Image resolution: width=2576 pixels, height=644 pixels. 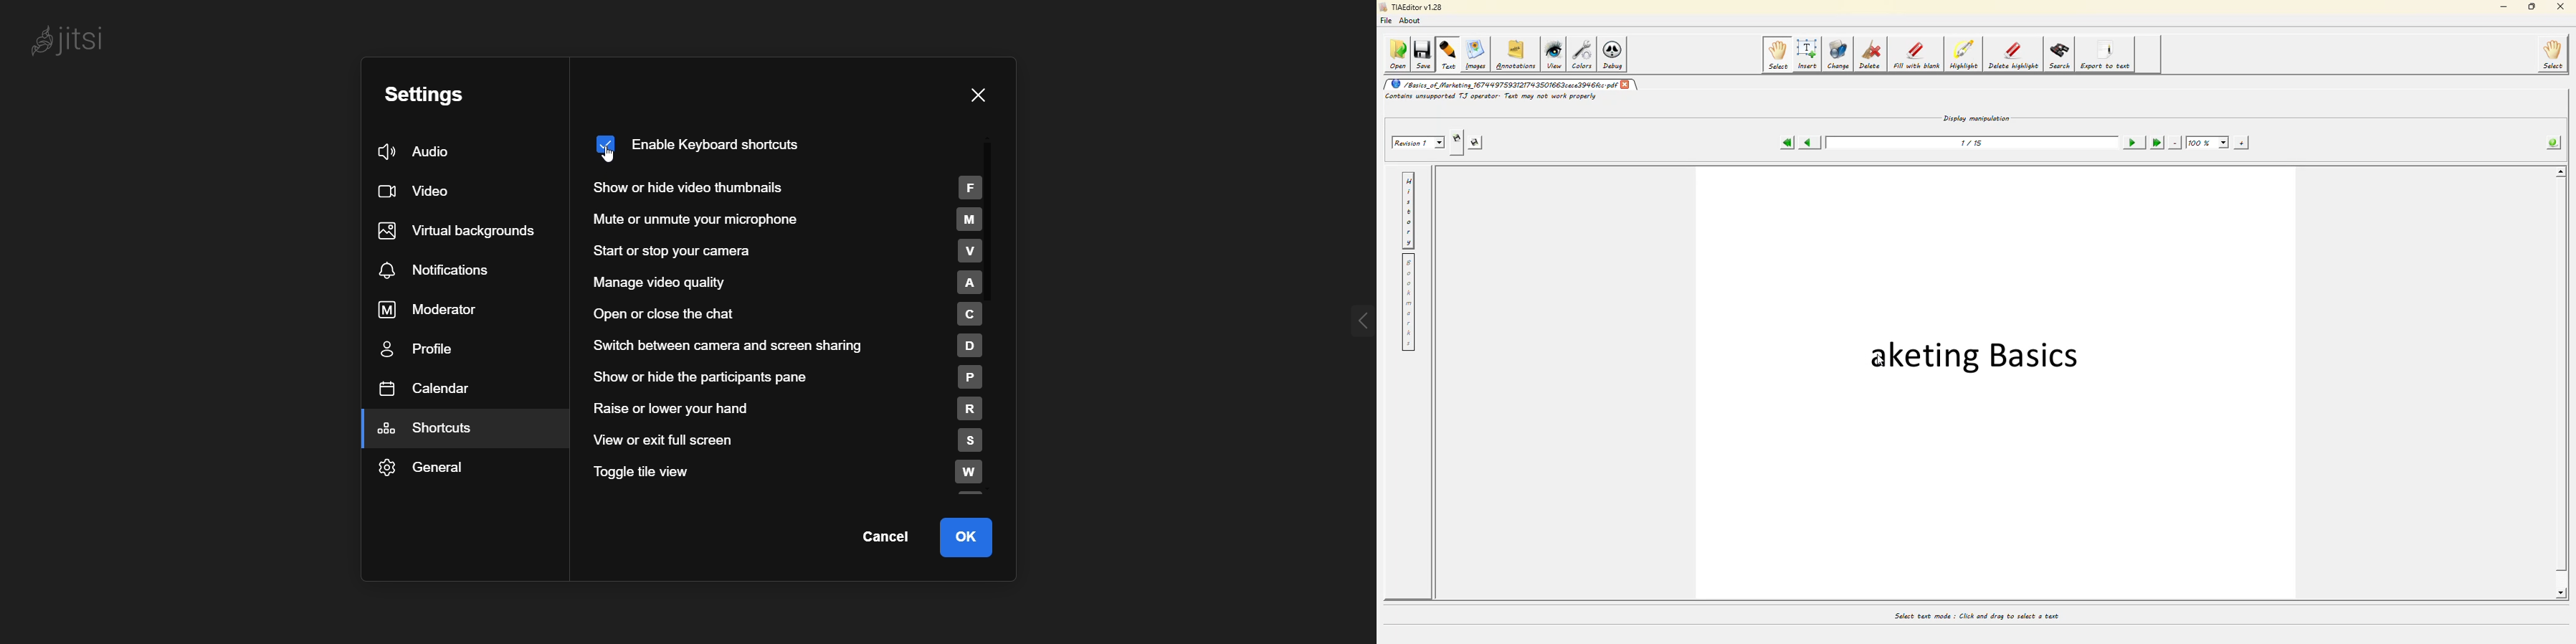 I want to click on switch between camera, so click(x=795, y=344).